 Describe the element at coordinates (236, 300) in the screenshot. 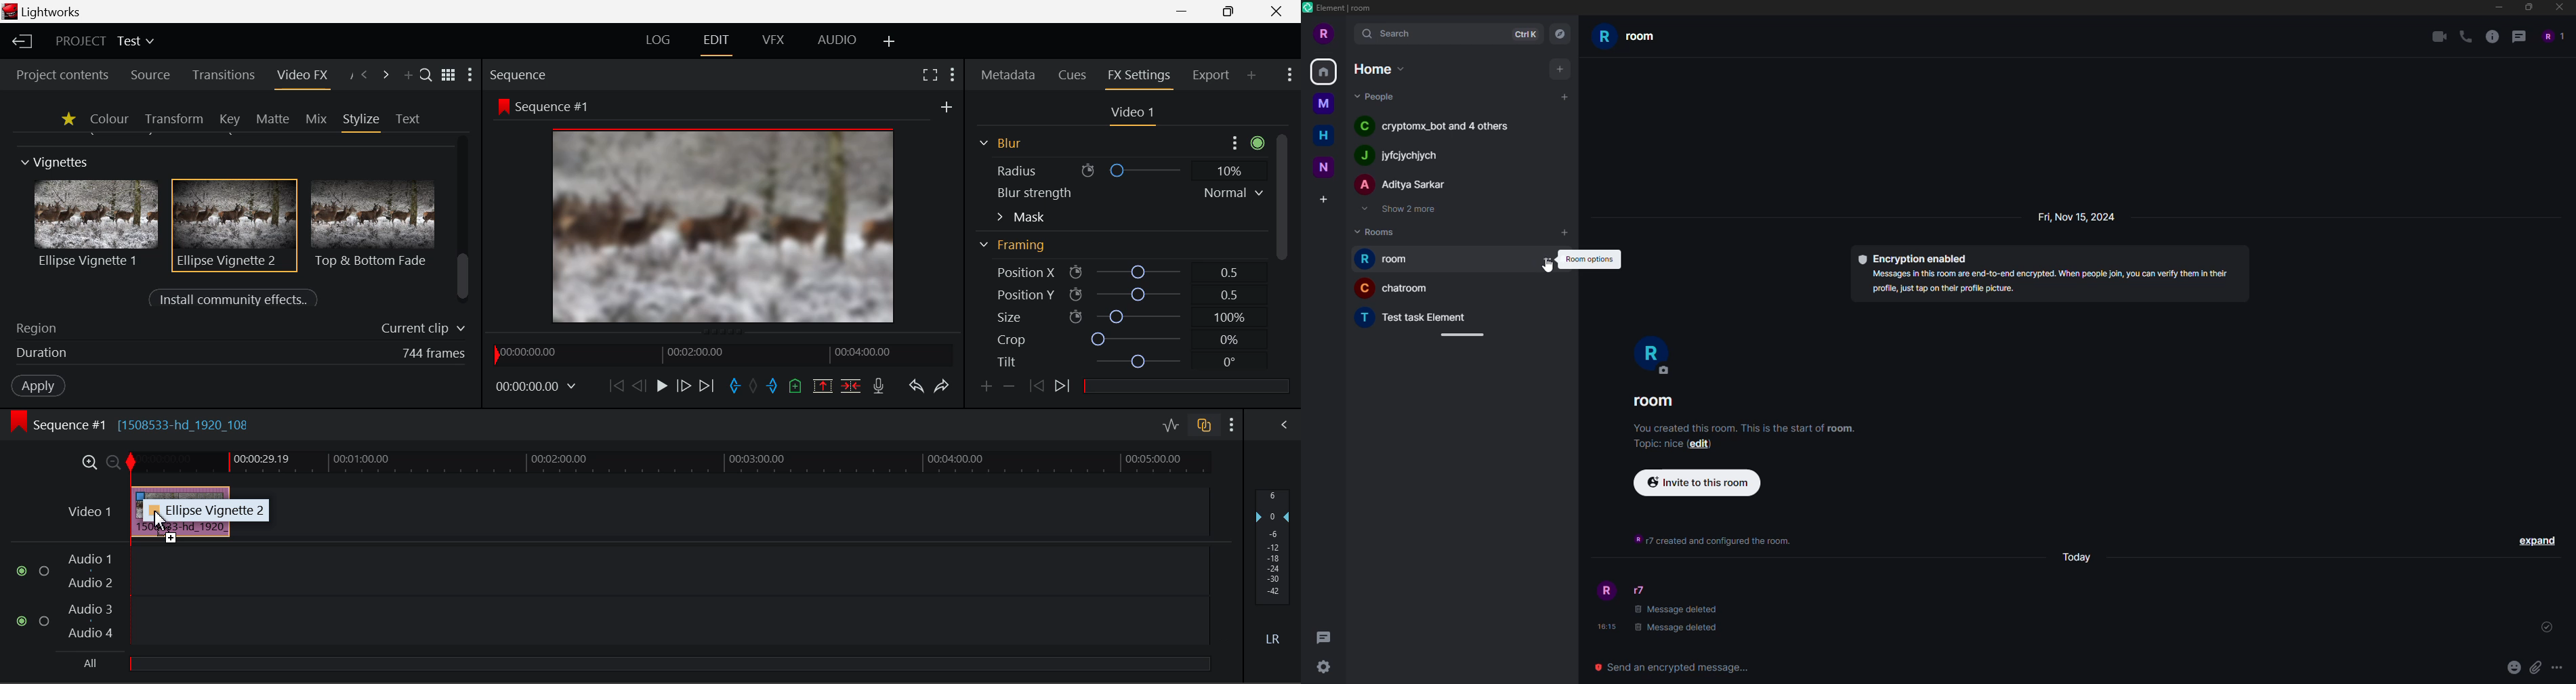

I see `Install community effects` at that location.